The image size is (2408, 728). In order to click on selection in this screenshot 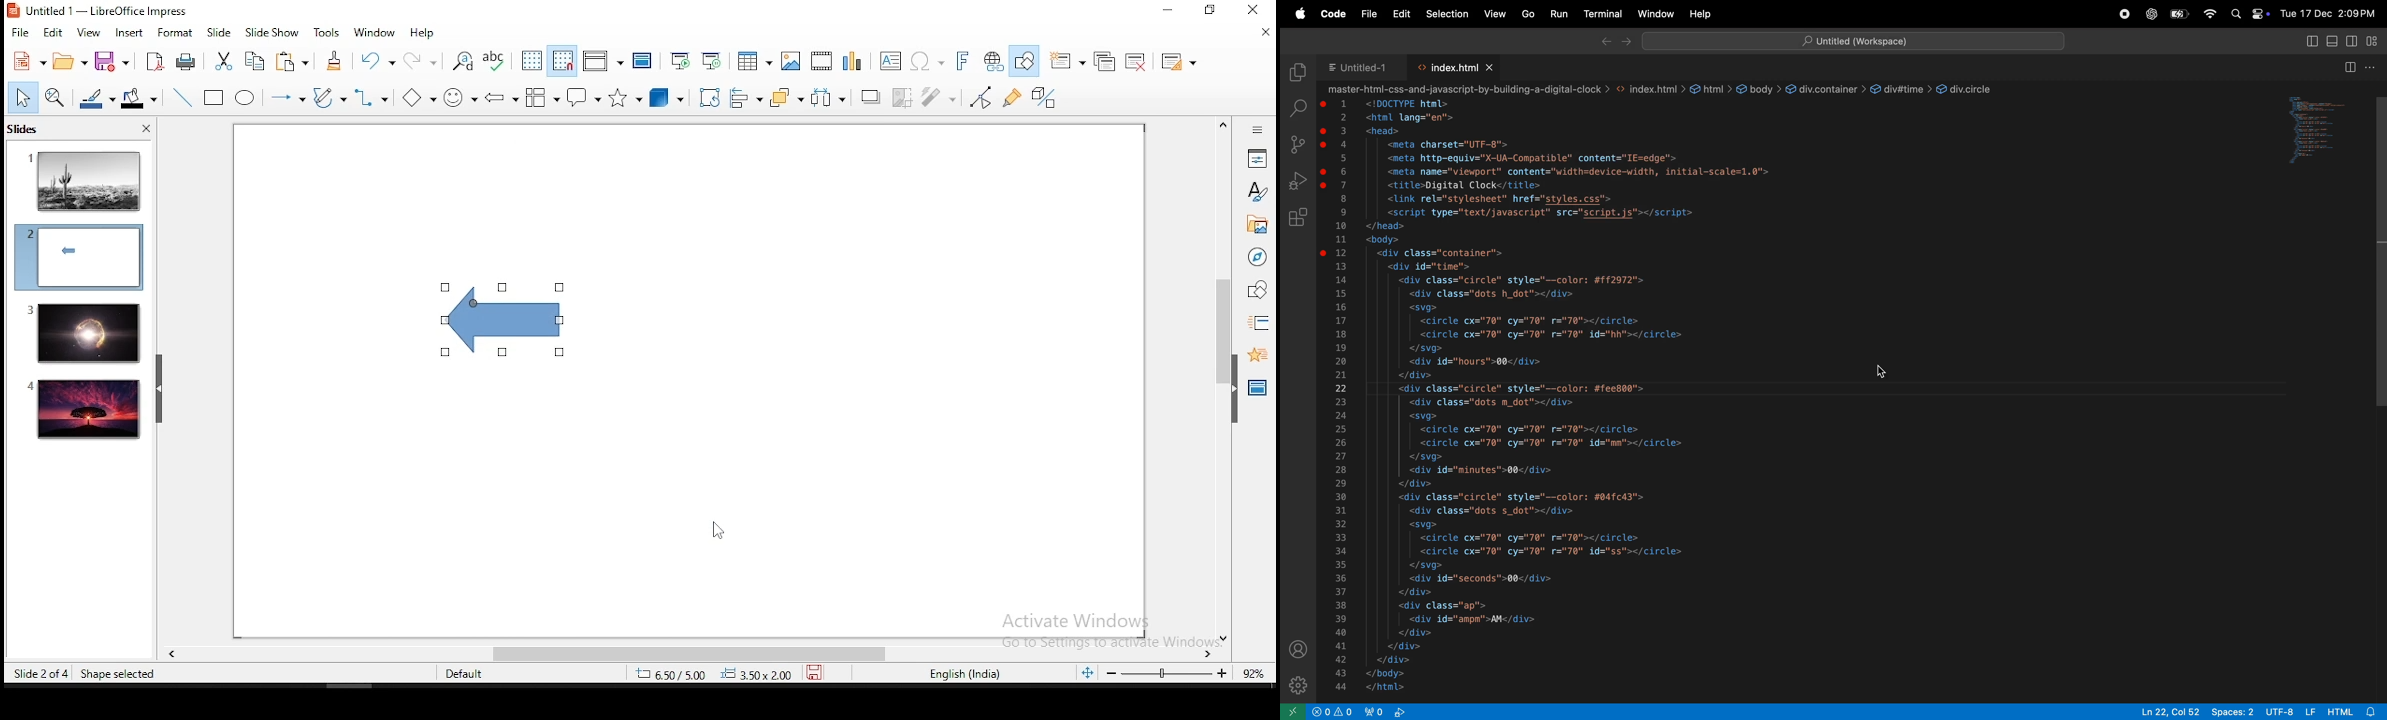, I will do `click(1448, 14)`.